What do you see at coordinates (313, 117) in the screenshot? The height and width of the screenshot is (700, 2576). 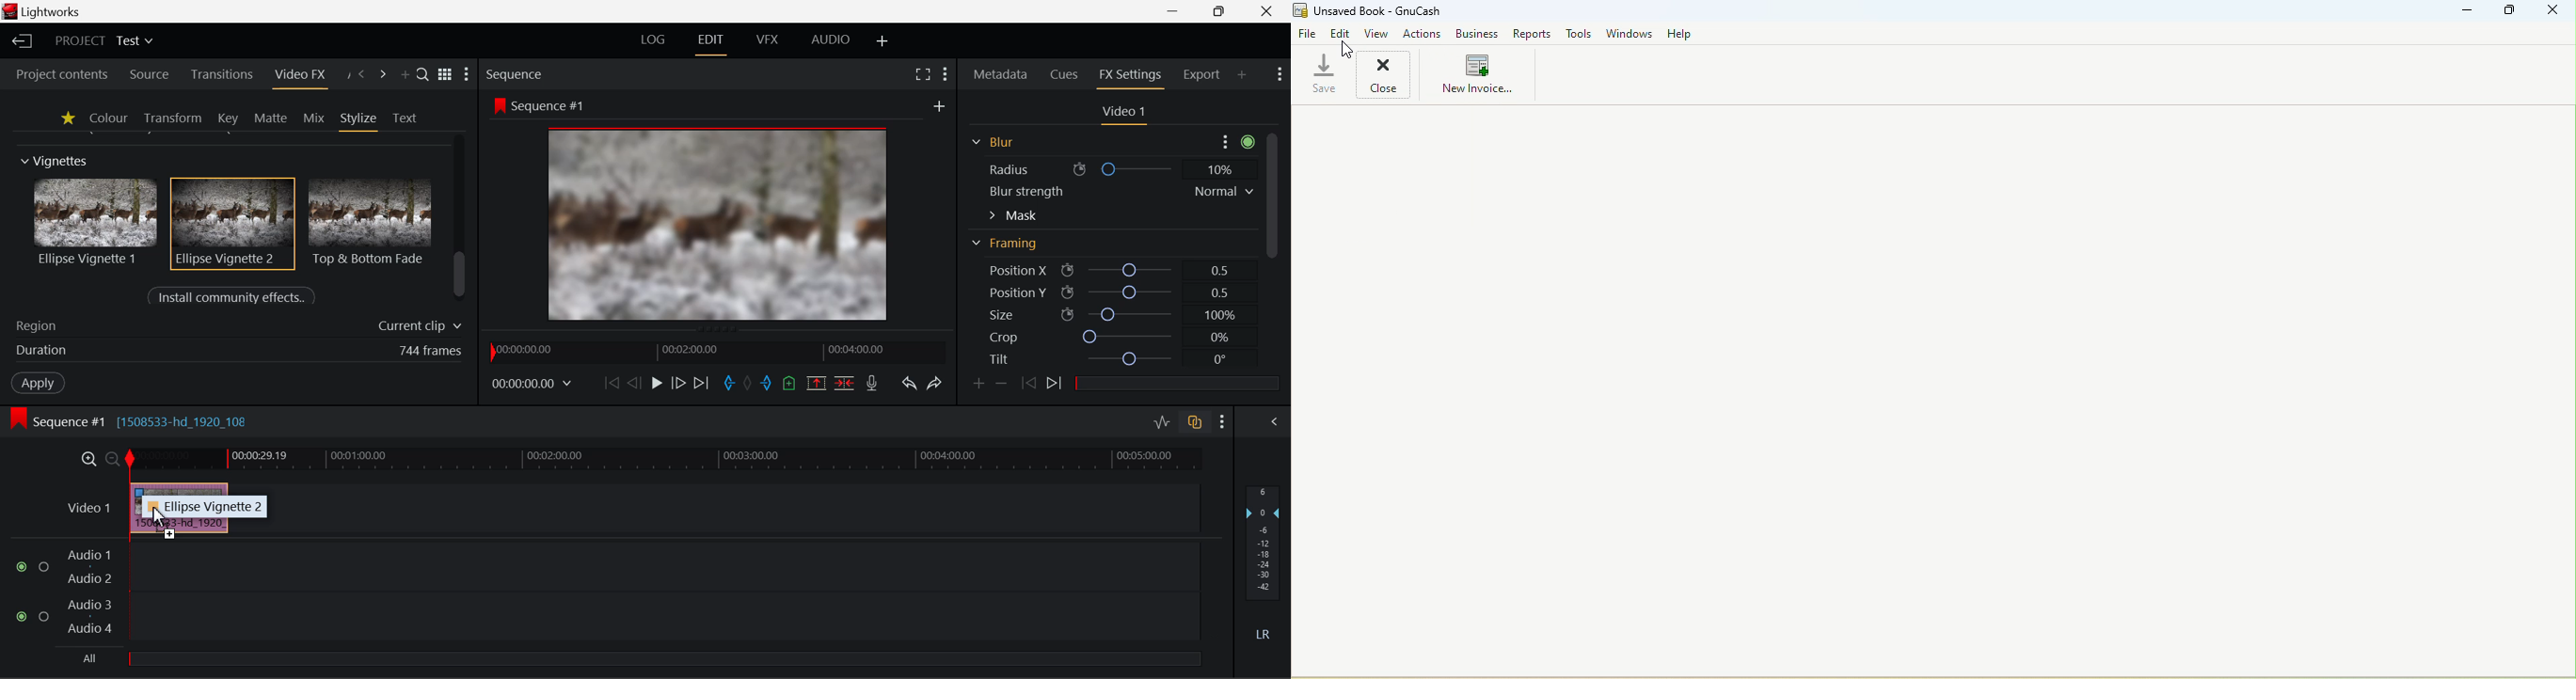 I see `Mix` at bounding box center [313, 117].